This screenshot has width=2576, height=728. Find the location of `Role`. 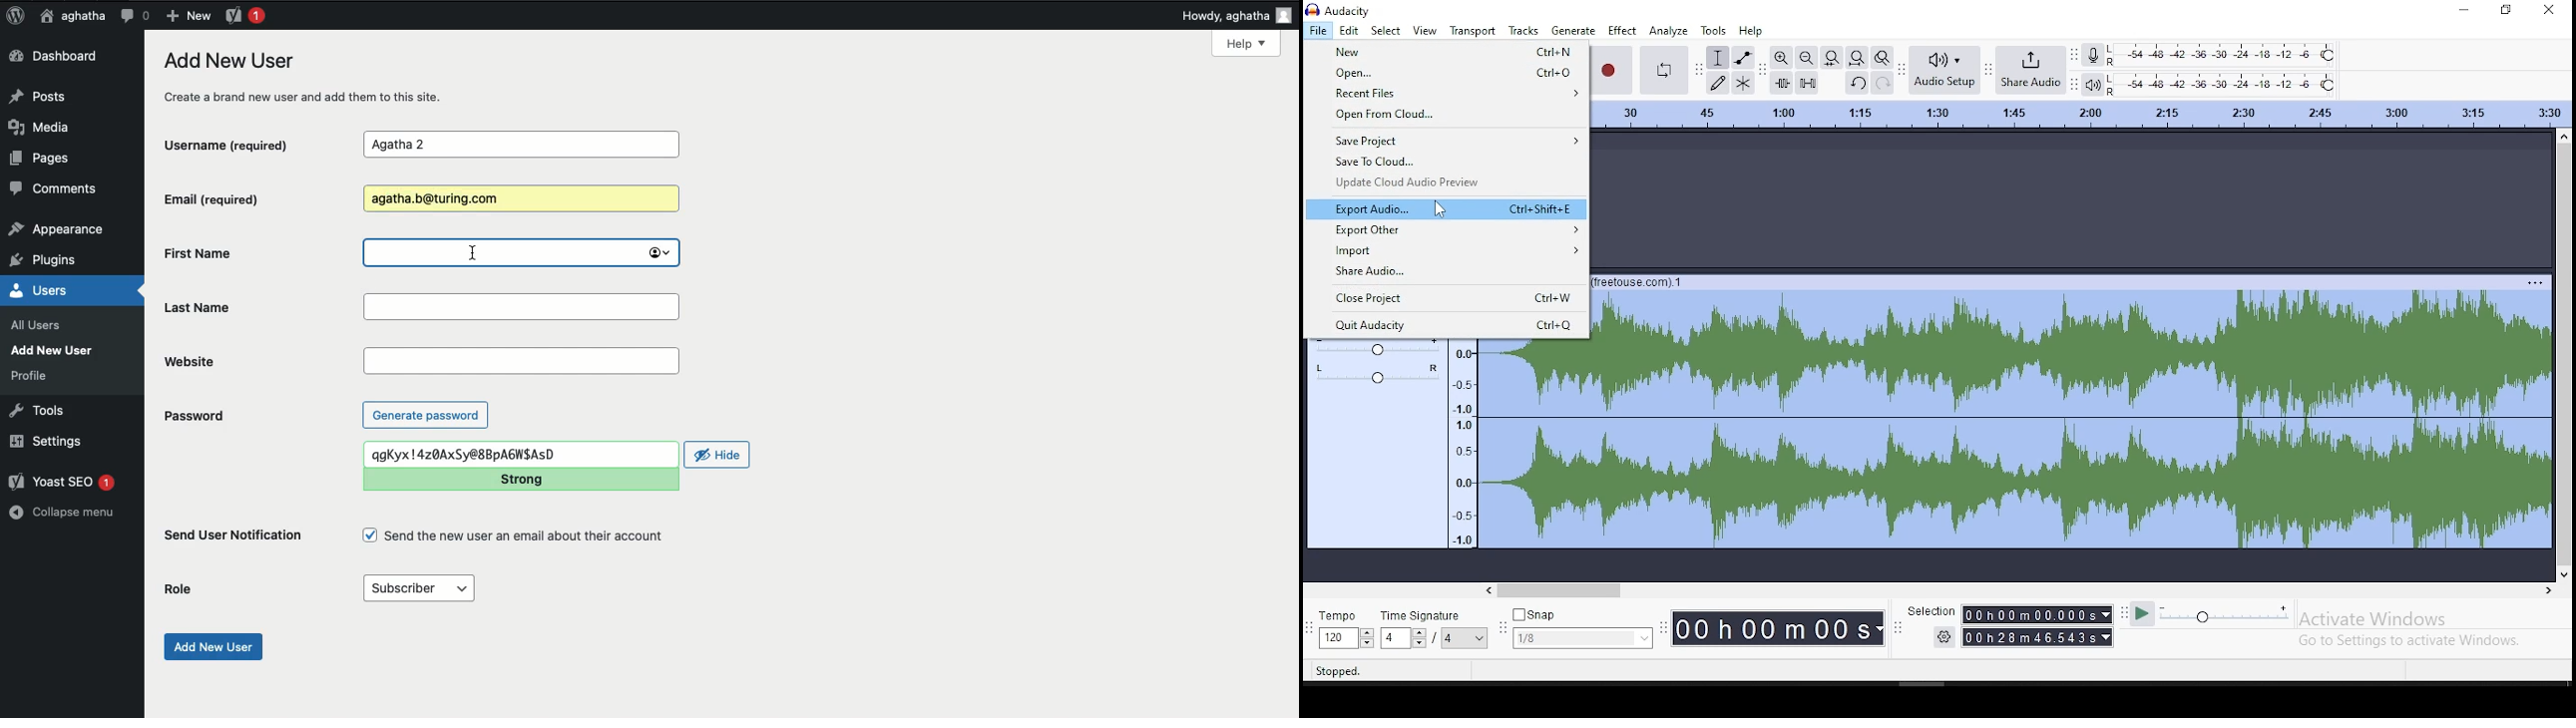

Role is located at coordinates (179, 590).